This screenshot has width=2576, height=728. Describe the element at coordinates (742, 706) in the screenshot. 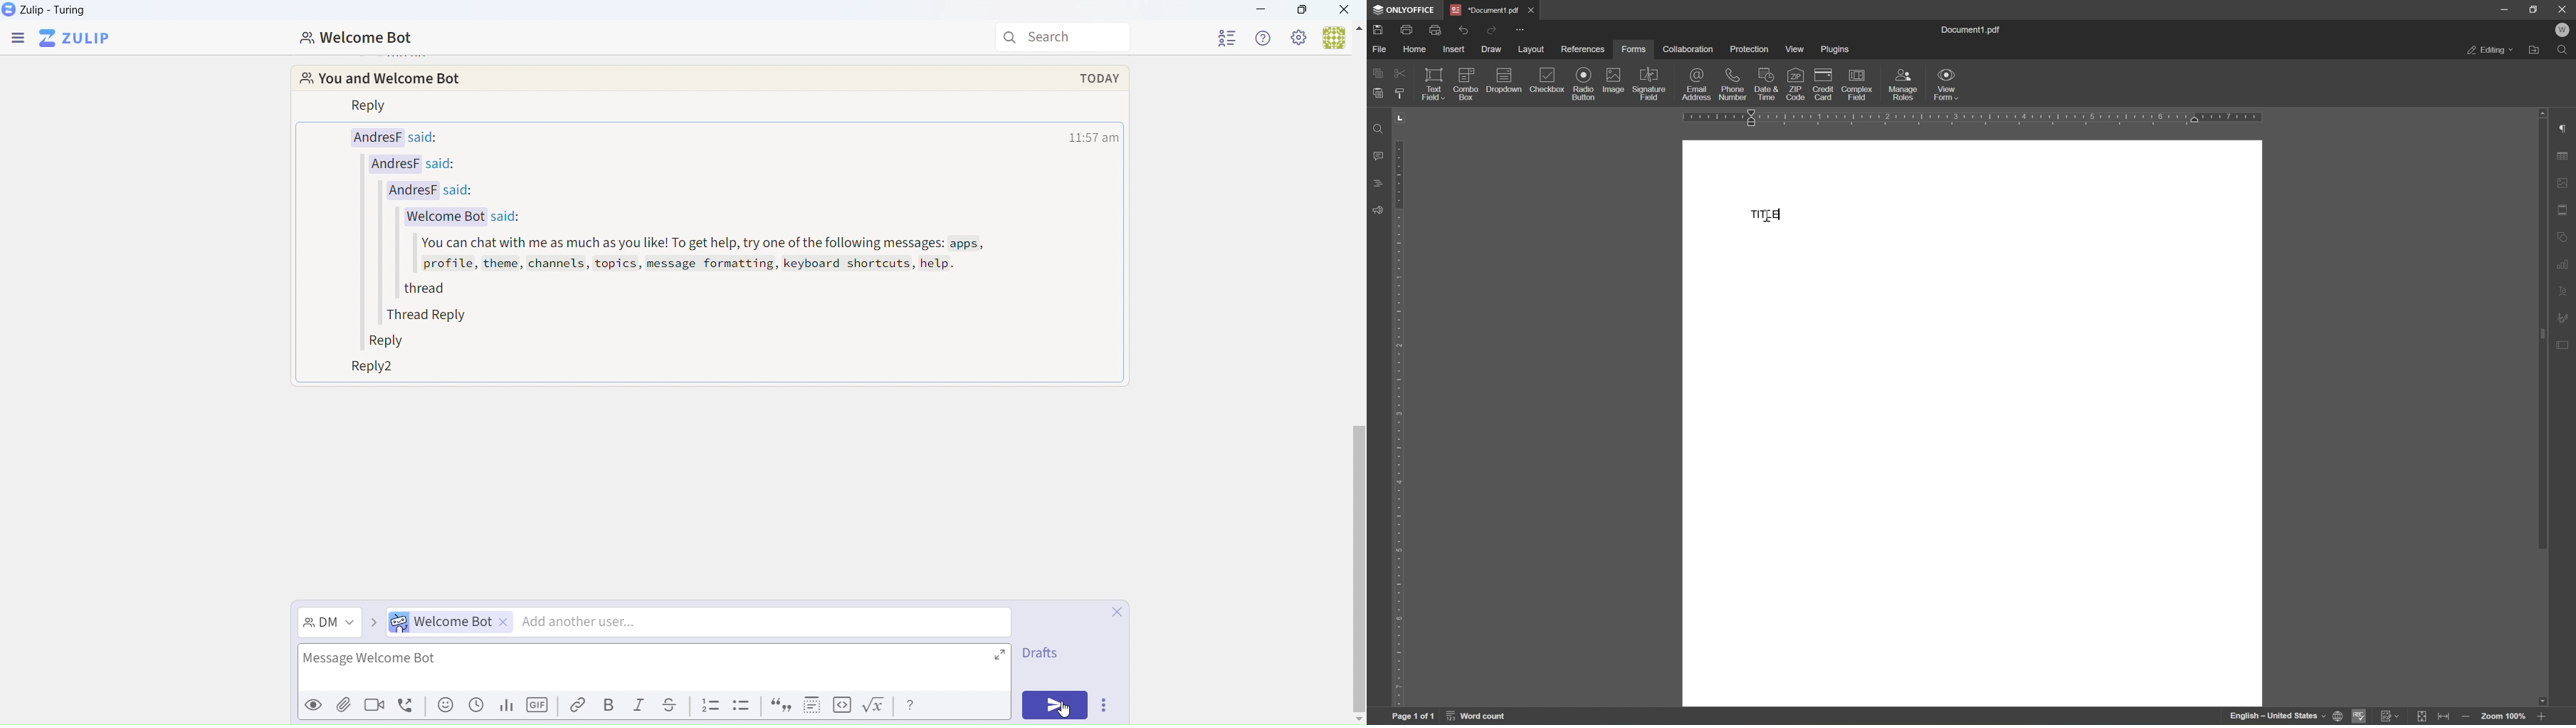

I see `List` at that location.